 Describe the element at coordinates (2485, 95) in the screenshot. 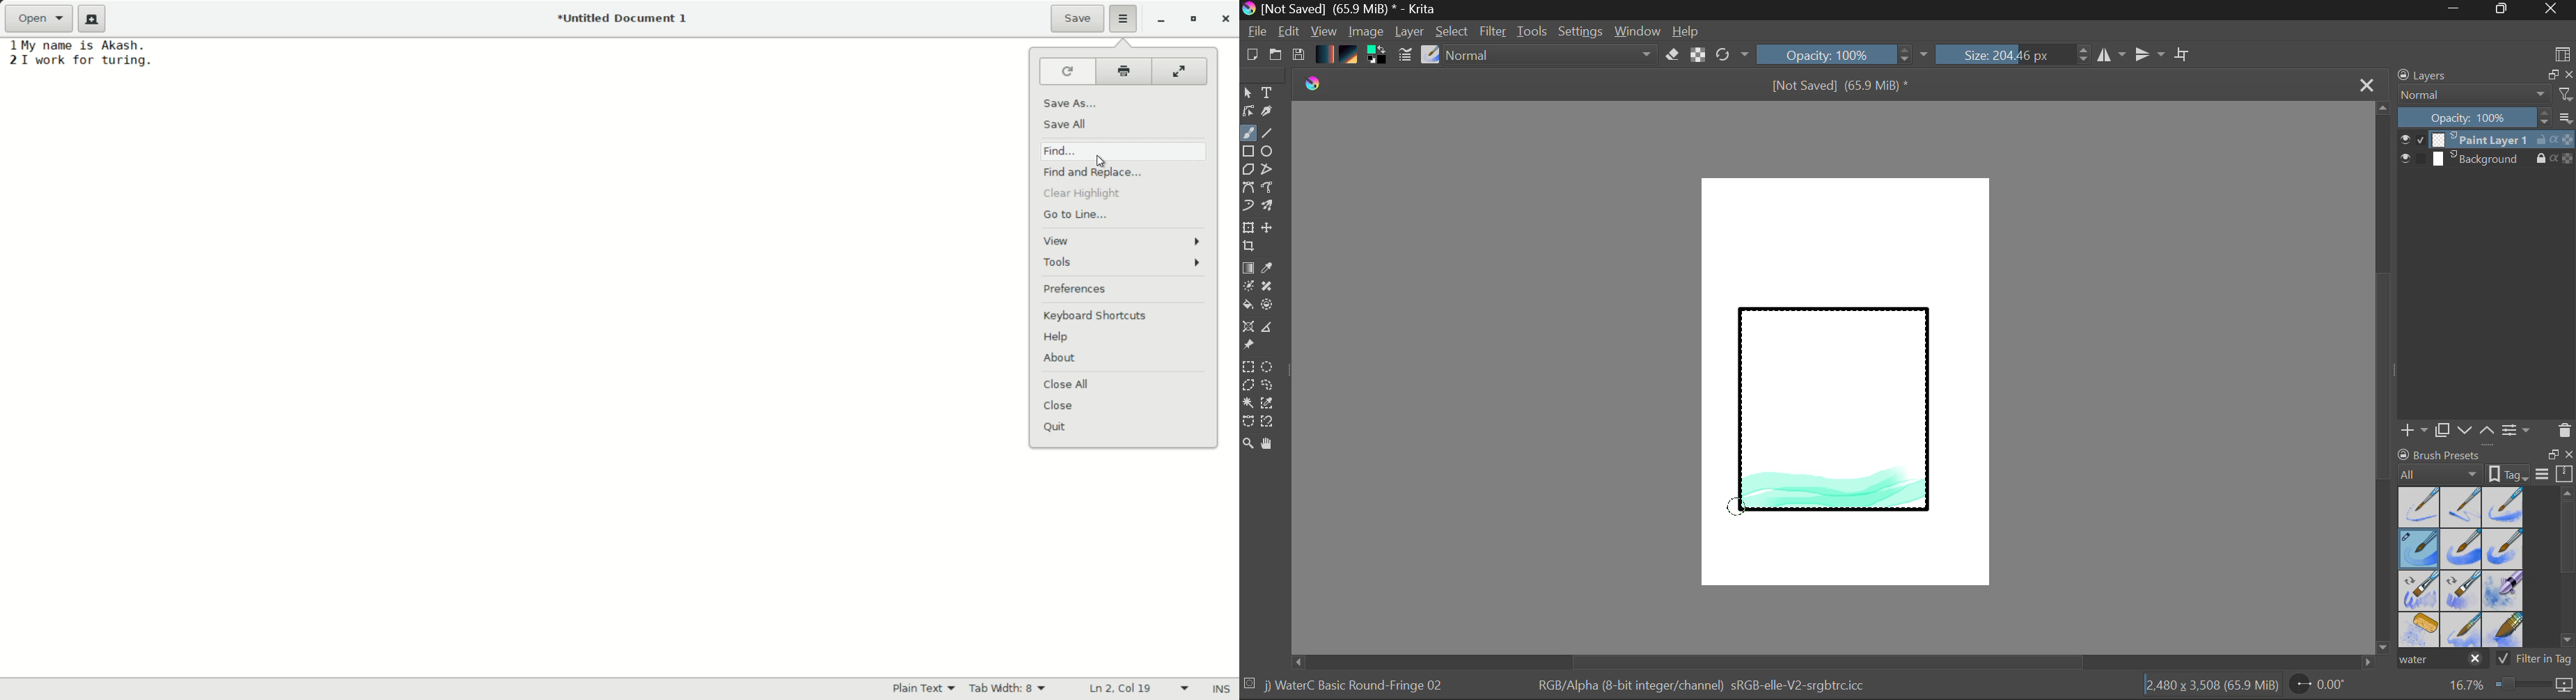

I see `Blending Mode` at that location.